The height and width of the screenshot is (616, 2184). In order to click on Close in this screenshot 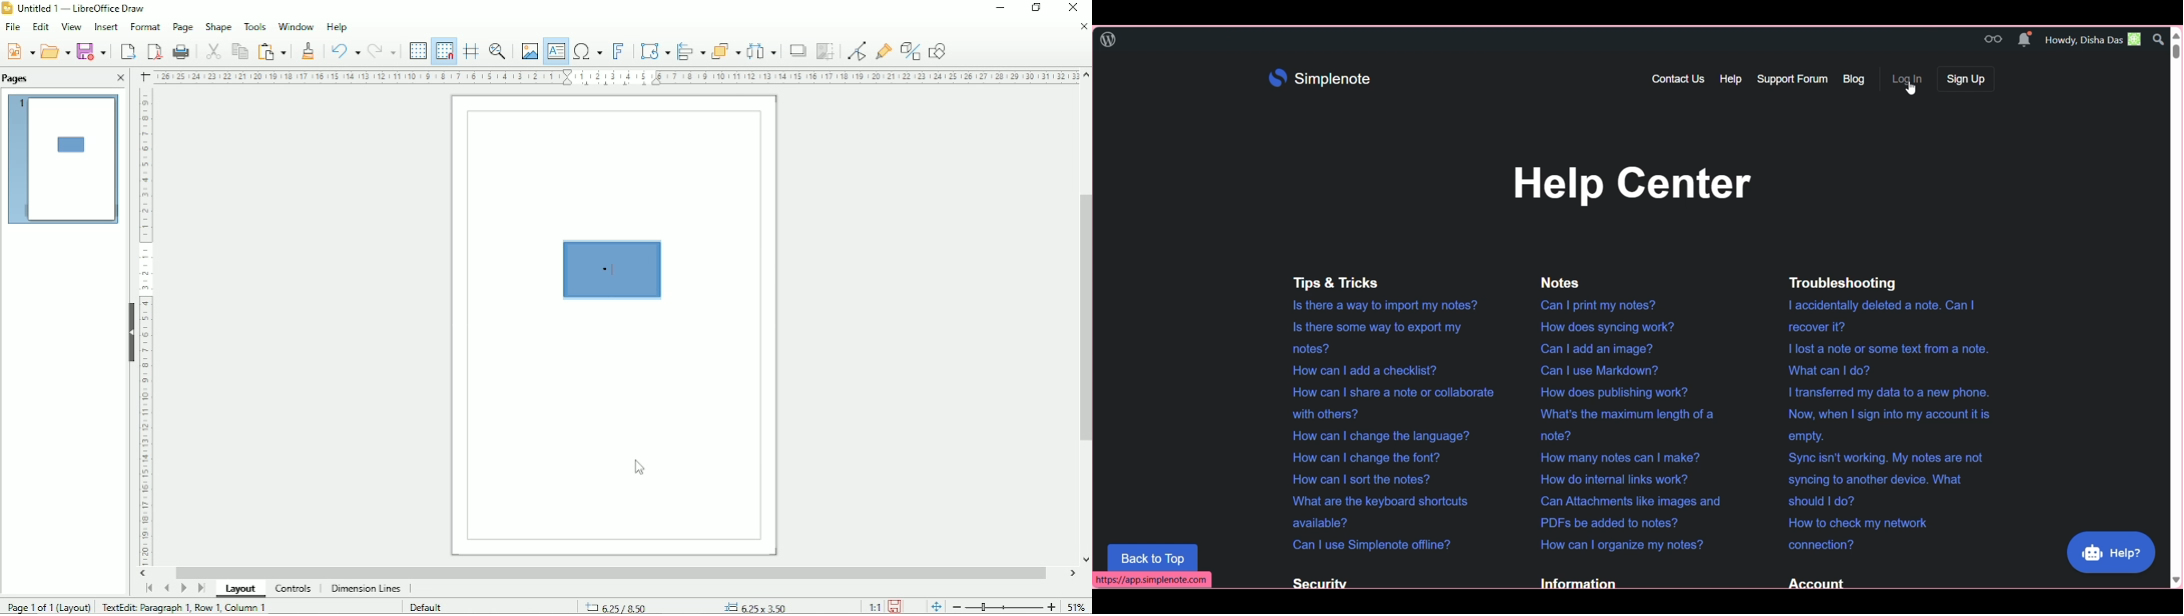, I will do `click(1071, 8)`.